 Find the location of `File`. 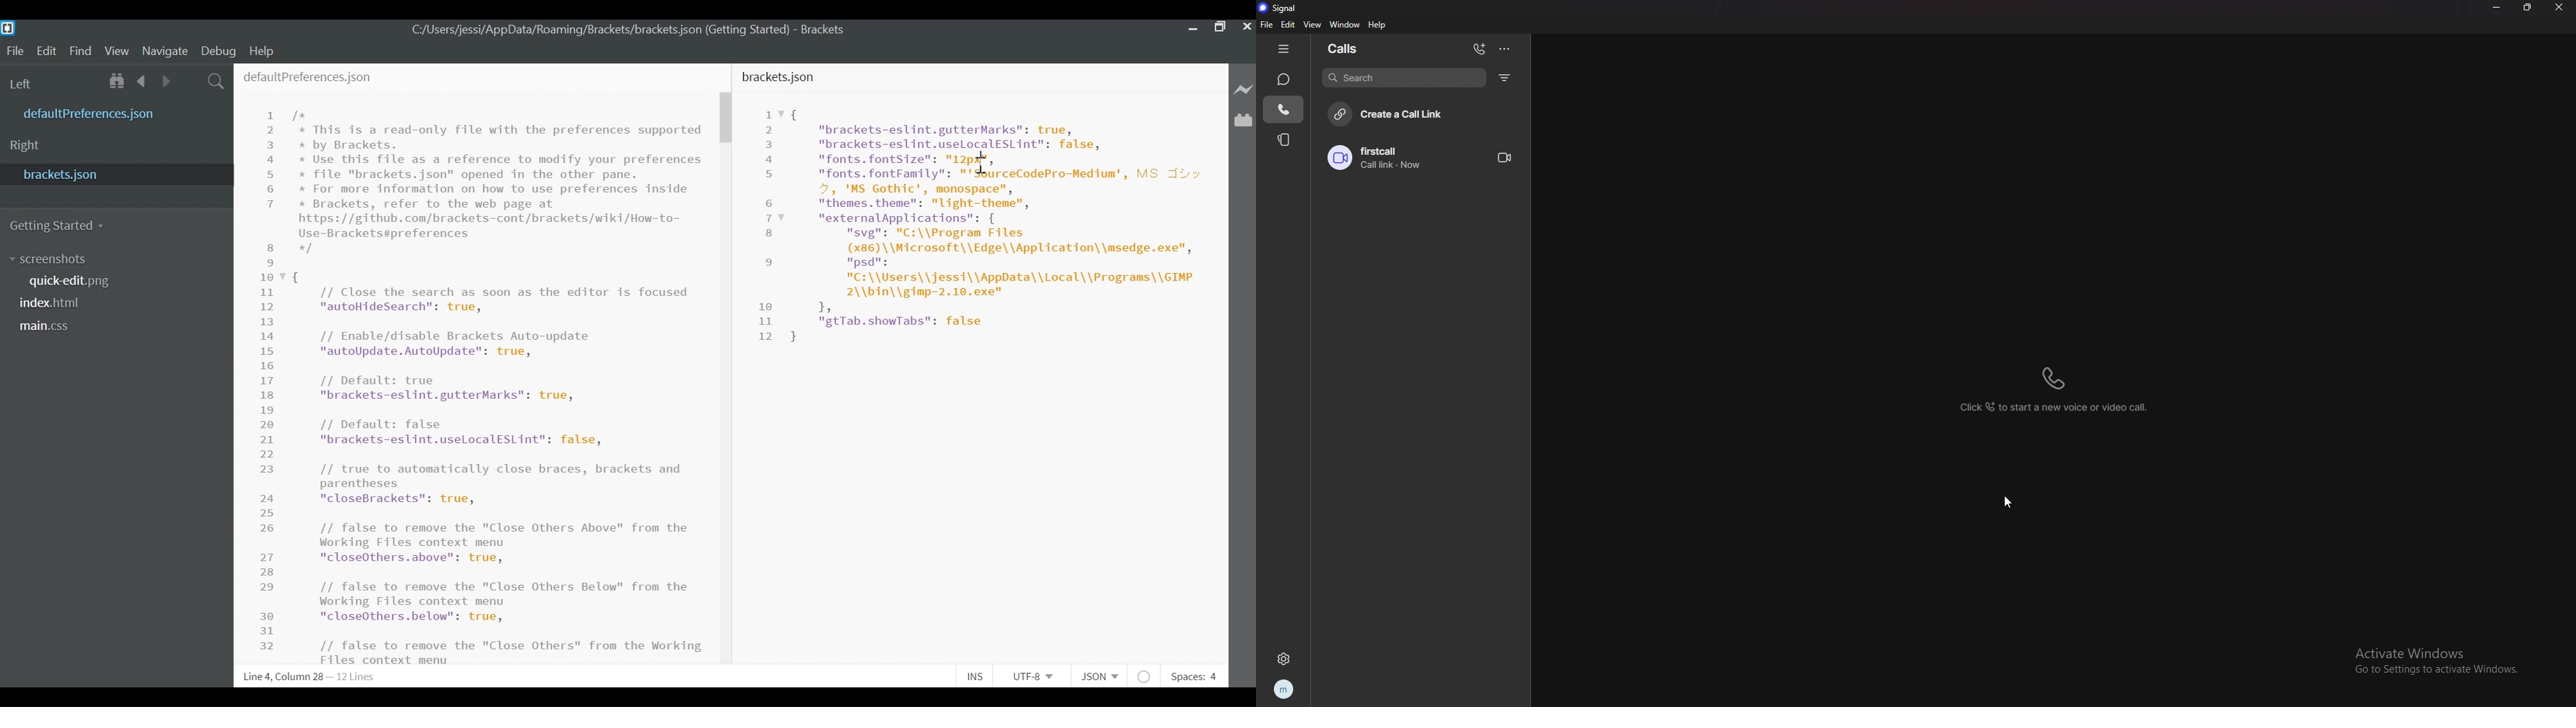

File is located at coordinates (14, 51).